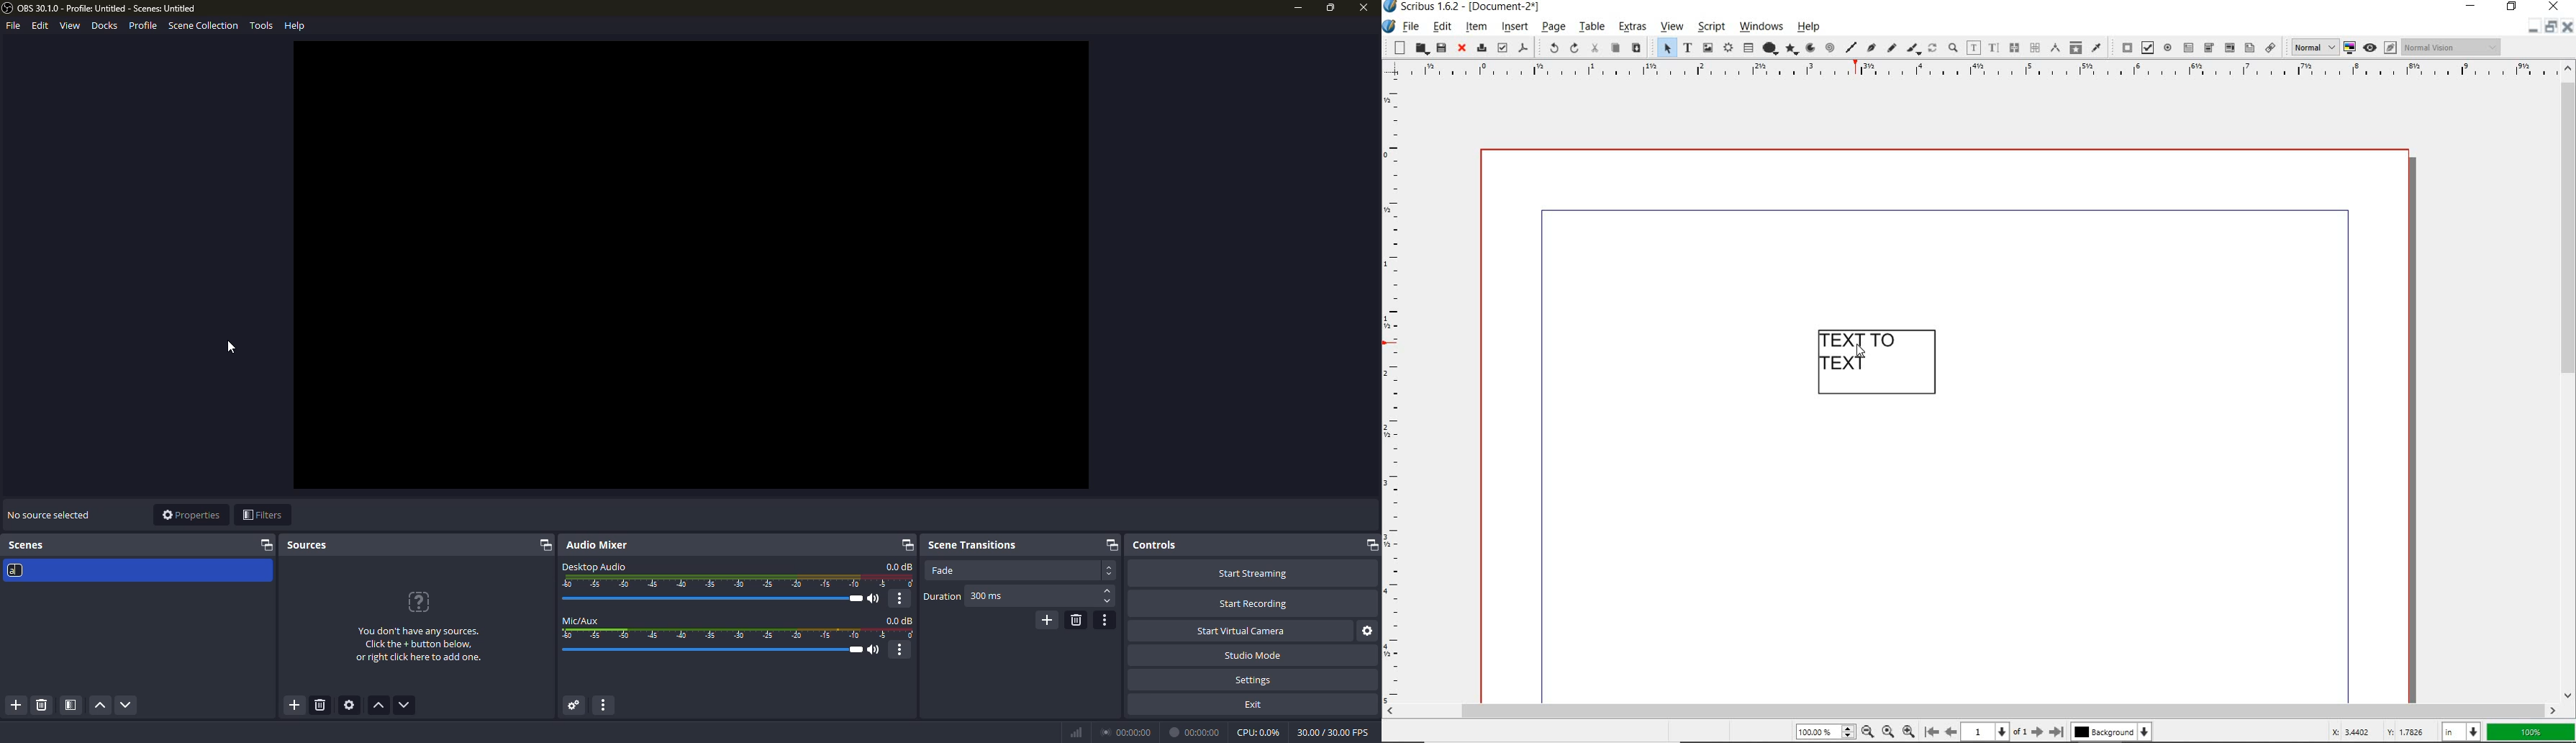  I want to click on sources, so click(309, 546).